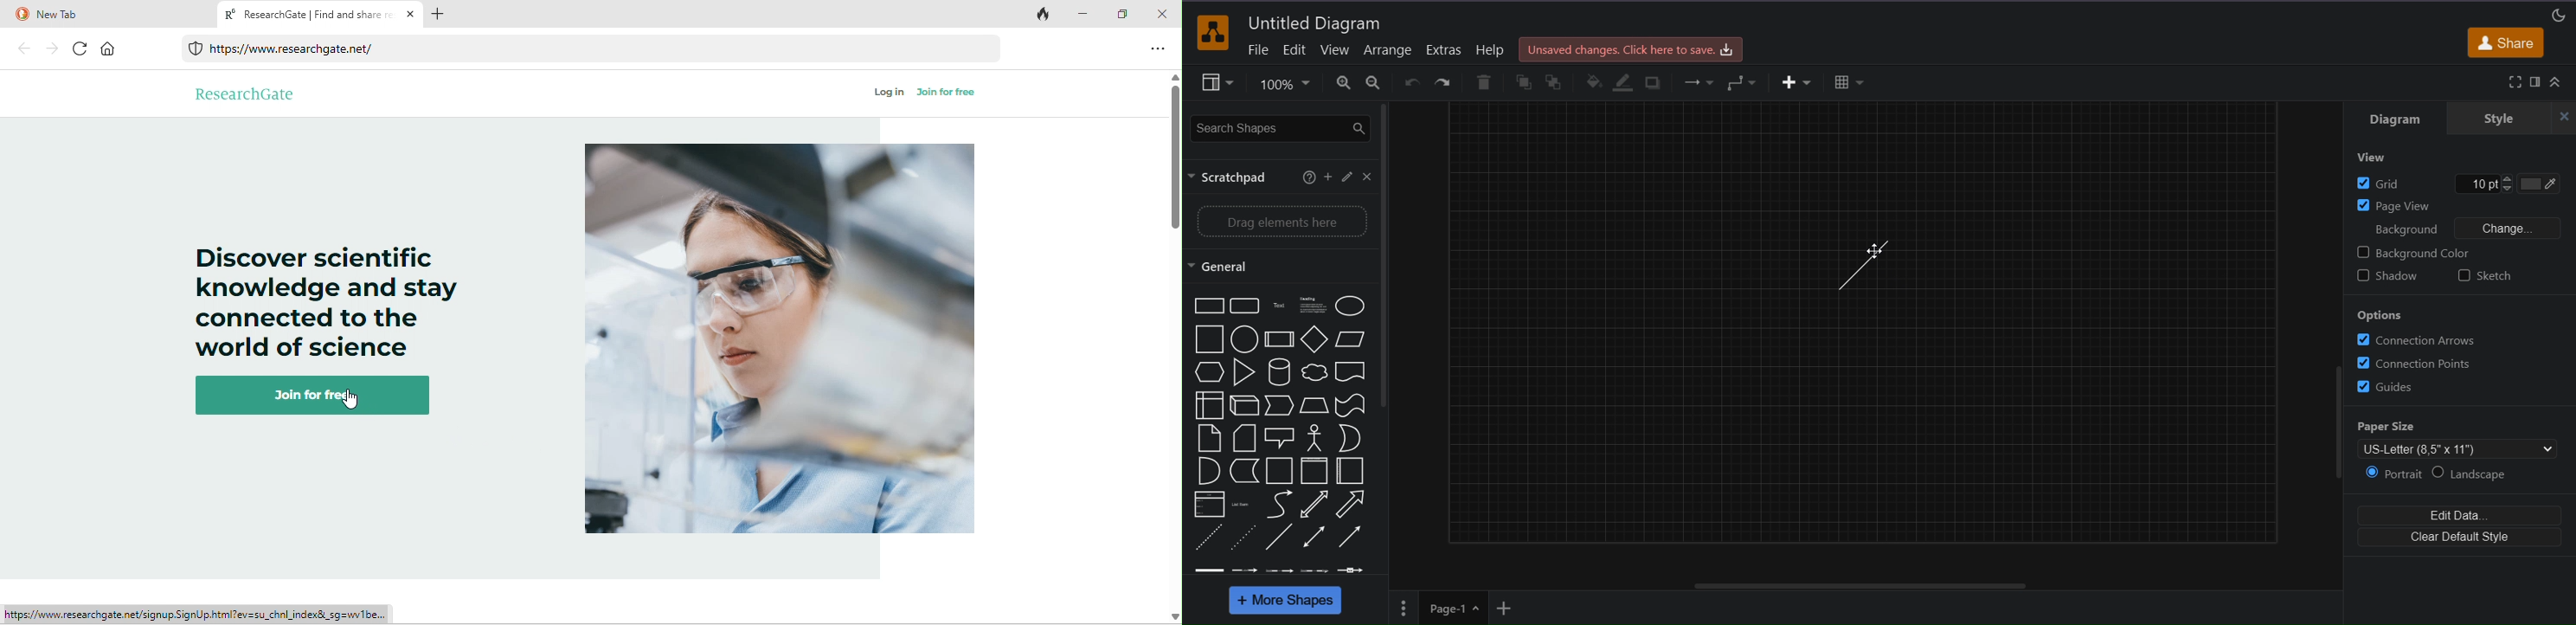 Image resolution: width=2576 pixels, height=644 pixels. I want to click on page, so click(1402, 608).